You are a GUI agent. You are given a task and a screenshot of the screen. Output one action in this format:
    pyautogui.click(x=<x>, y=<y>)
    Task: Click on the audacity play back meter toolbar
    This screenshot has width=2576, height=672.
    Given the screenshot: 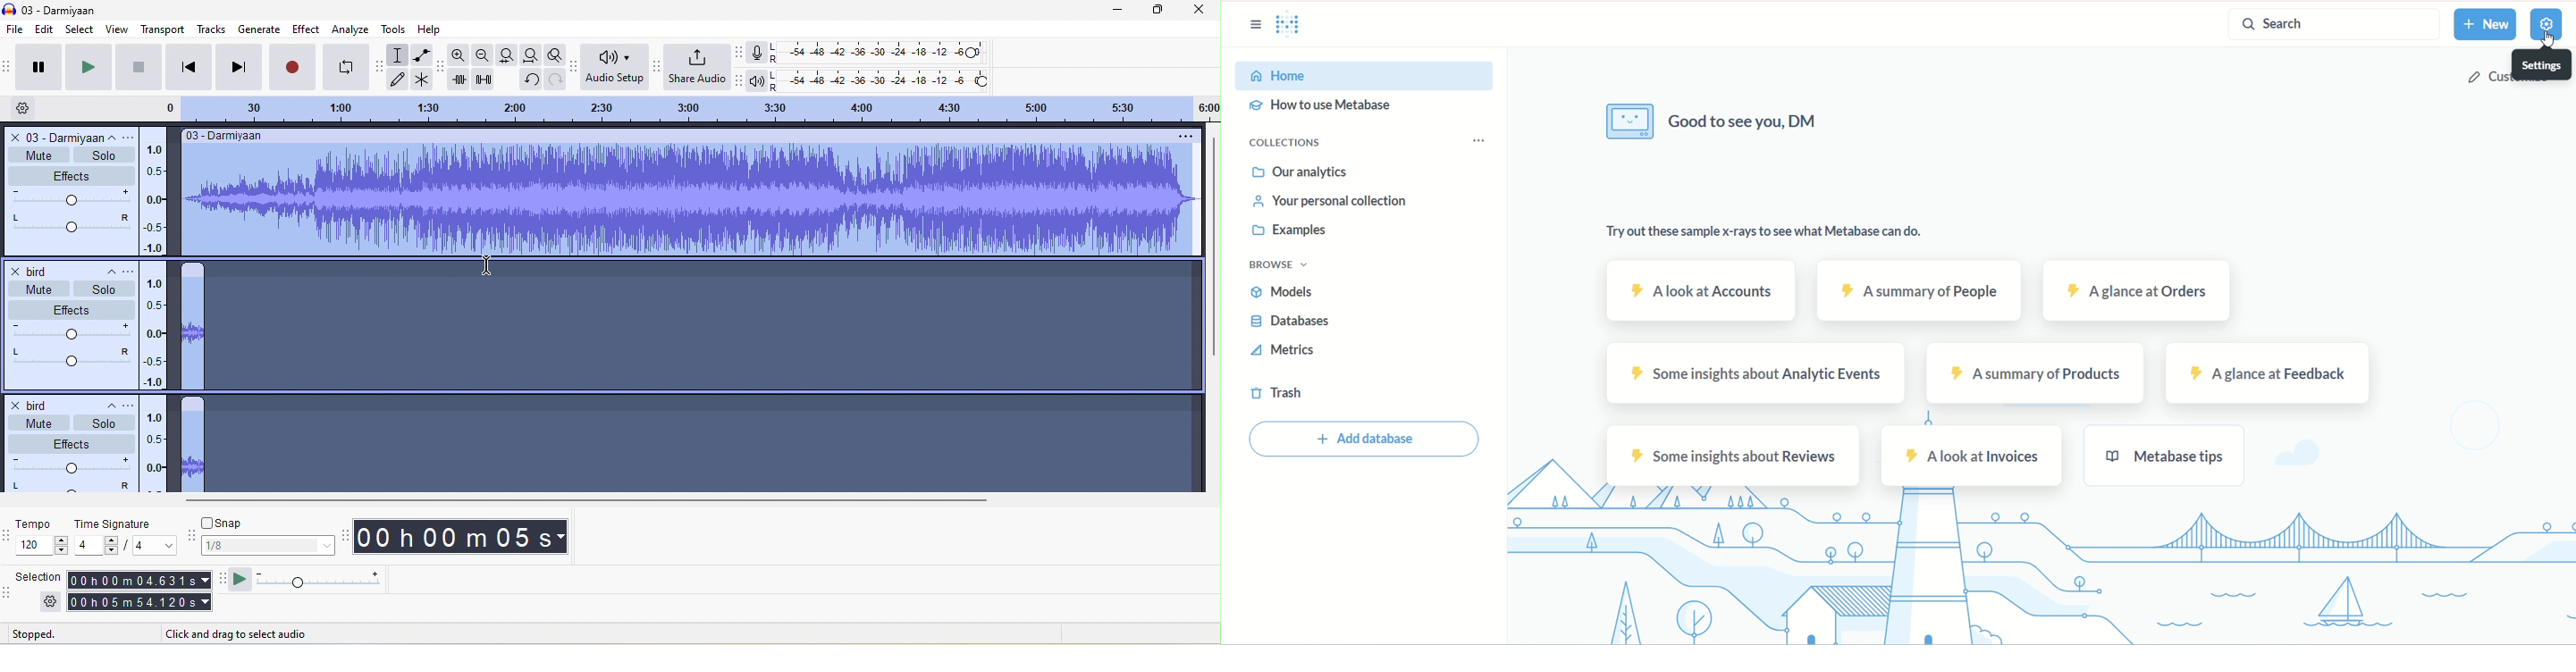 What is the action you would take?
    pyautogui.click(x=744, y=80)
    